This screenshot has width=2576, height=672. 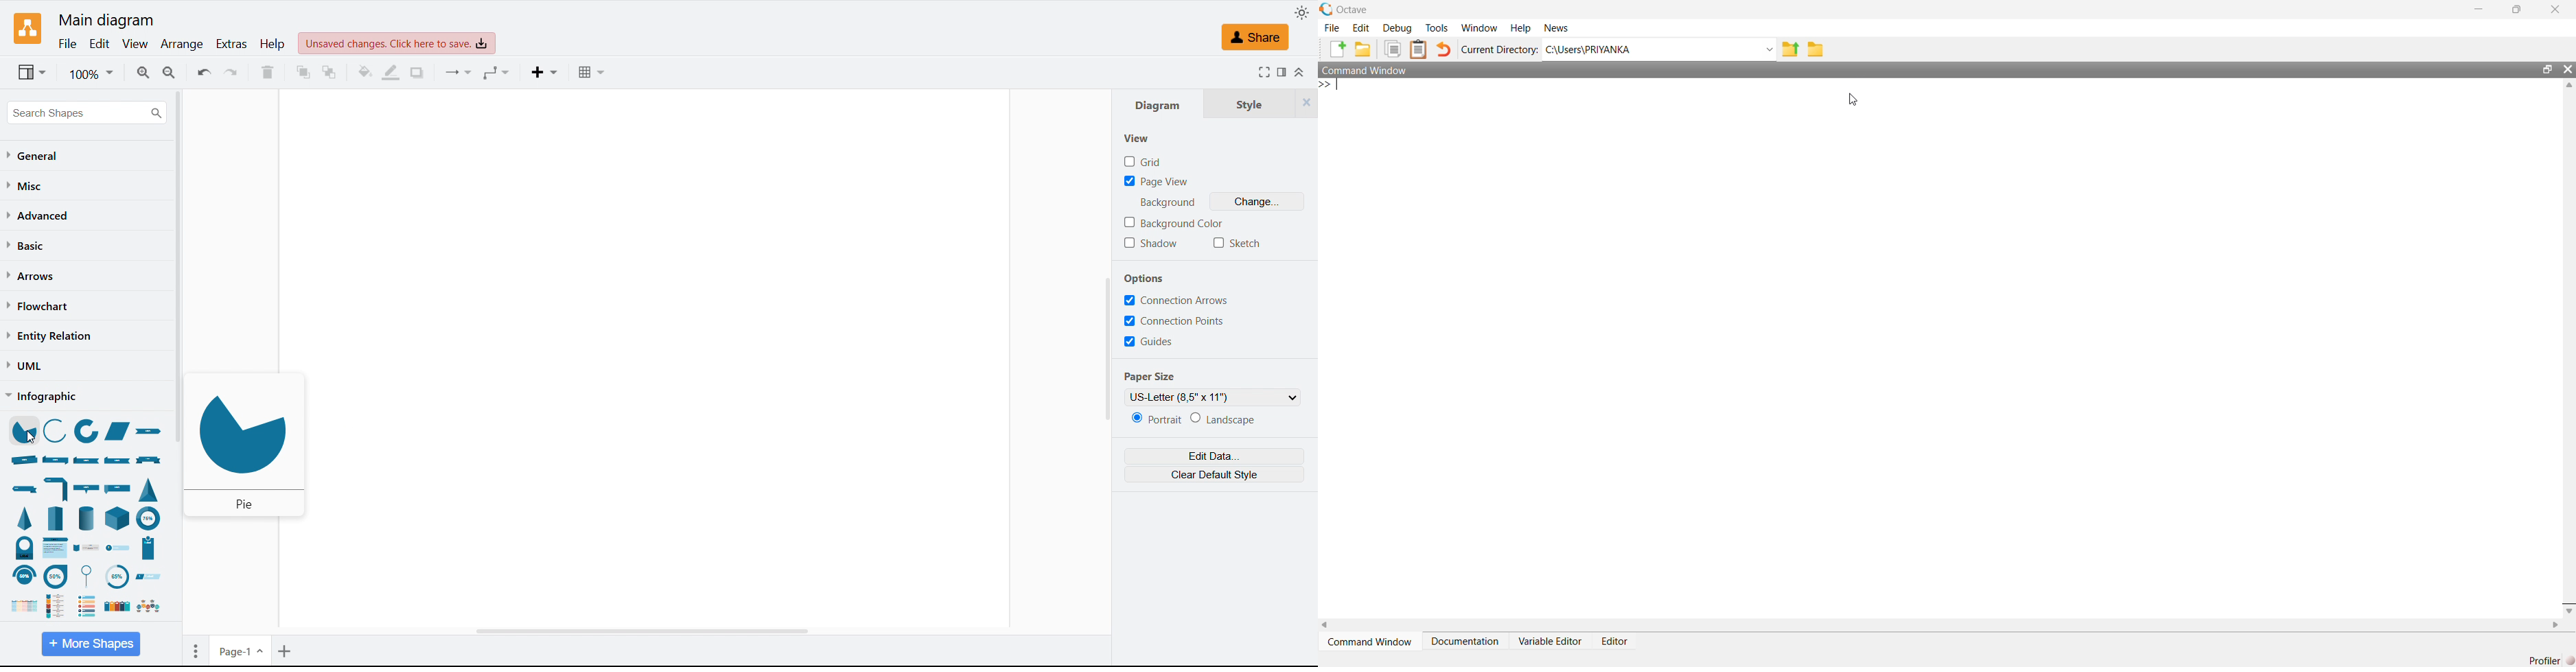 What do you see at coordinates (148, 490) in the screenshot?
I see `triangle` at bounding box center [148, 490].